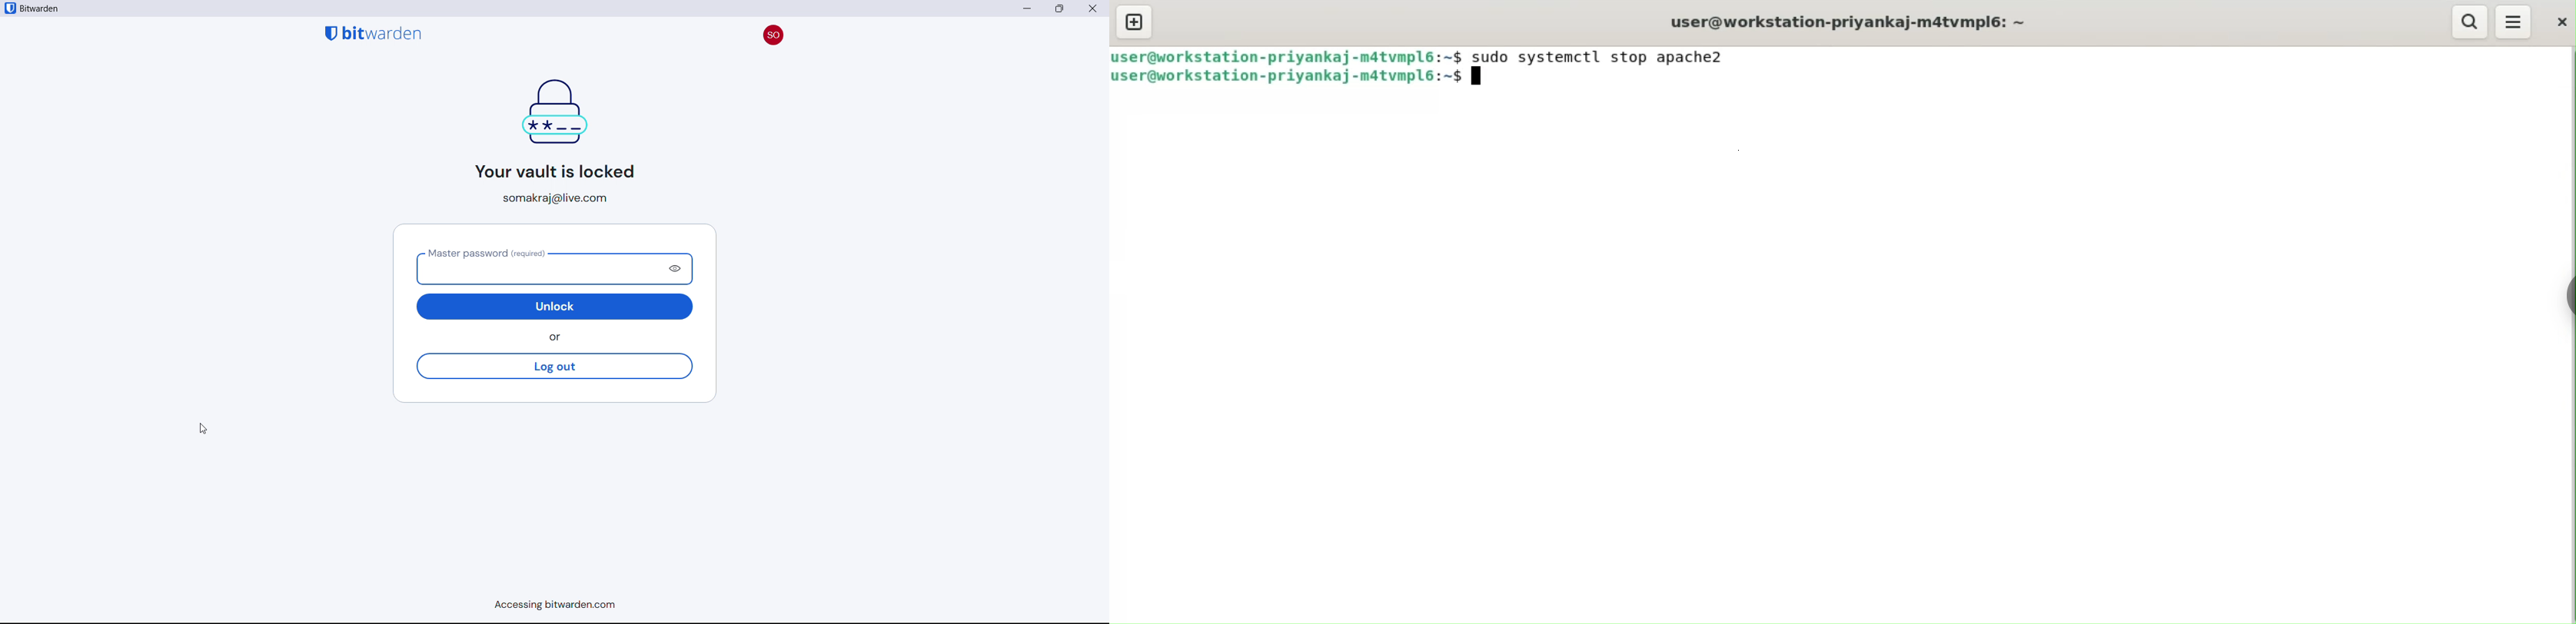 Image resolution: width=2576 pixels, height=644 pixels. What do you see at coordinates (373, 32) in the screenshot?
I see `bitwarden logo` at bounding box center [373, 32].